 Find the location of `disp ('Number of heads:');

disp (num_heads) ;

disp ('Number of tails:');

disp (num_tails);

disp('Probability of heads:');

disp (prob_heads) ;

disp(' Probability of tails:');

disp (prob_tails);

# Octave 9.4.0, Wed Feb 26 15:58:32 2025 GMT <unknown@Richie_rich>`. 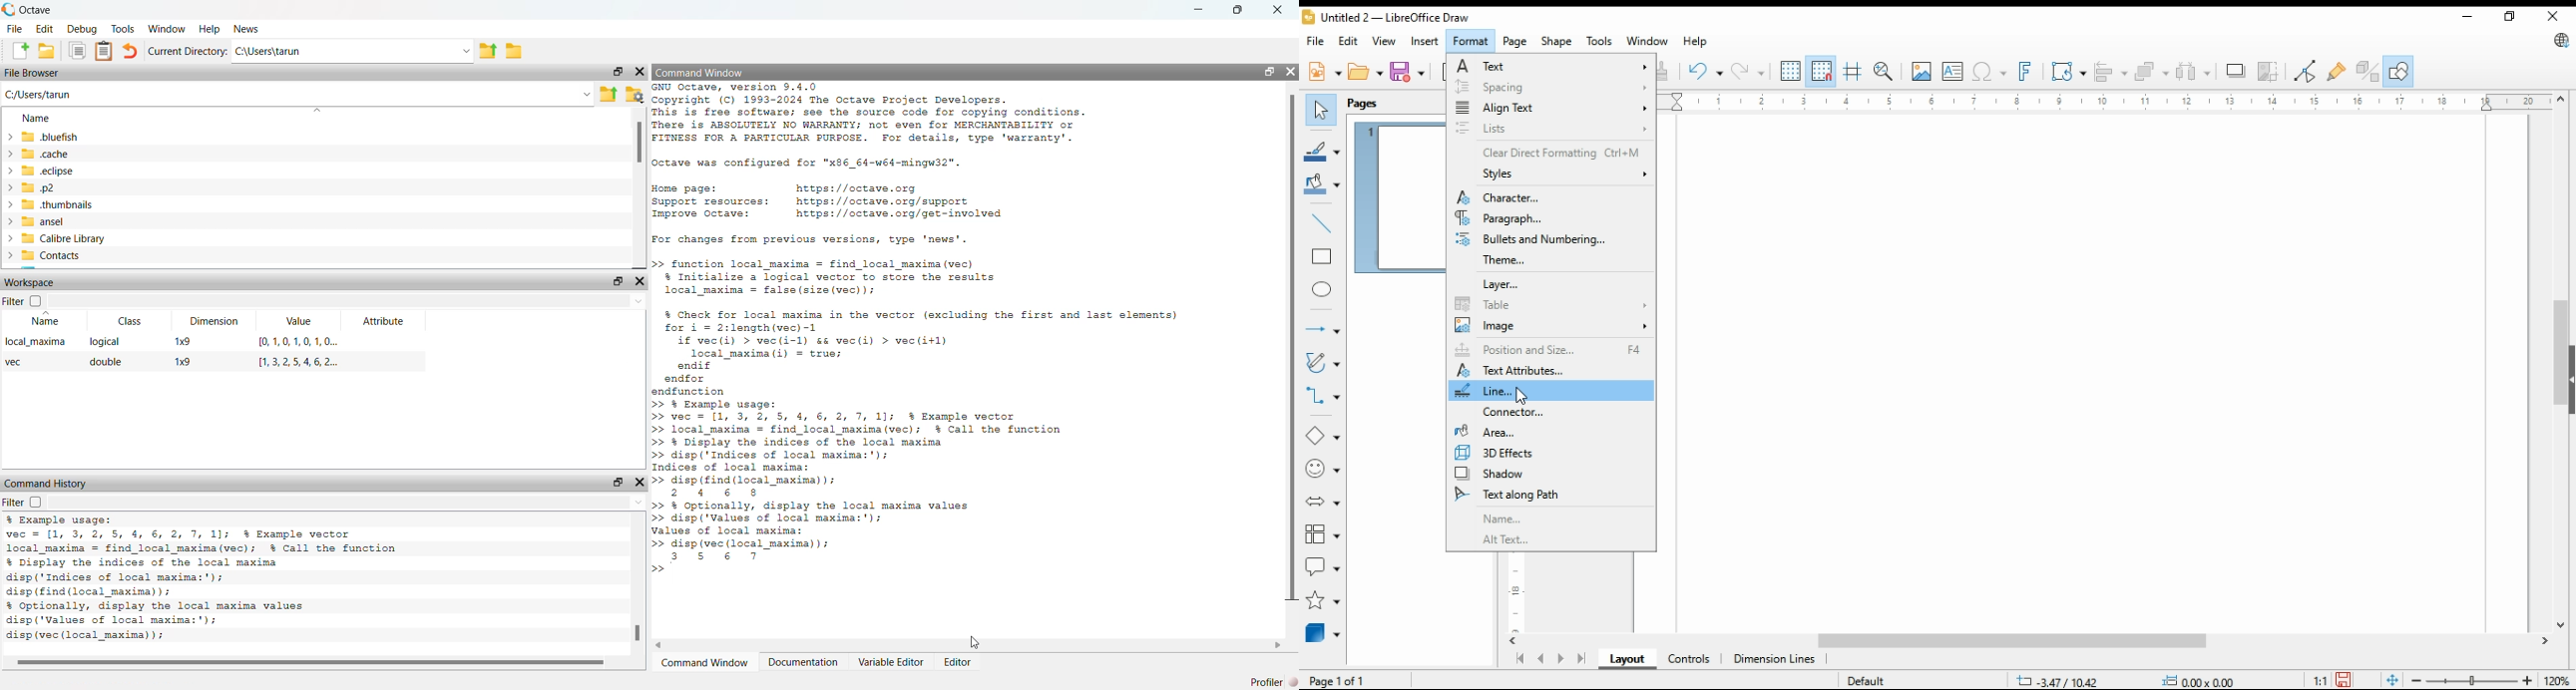

disp ('Number of heads:');

disp (num_heads) ;

disp ('Number of tails:');

disp (num_tails);

disp('Probability of heads:');

disp (prob_heads) ;

disp(' Probability of tails:');

disp (prob_tails);

# Octave 9.4.0, Wed Feb 26 15:58:32 2025 GMT <unknown@Richie_rich> is located at coordinates (228, 578).